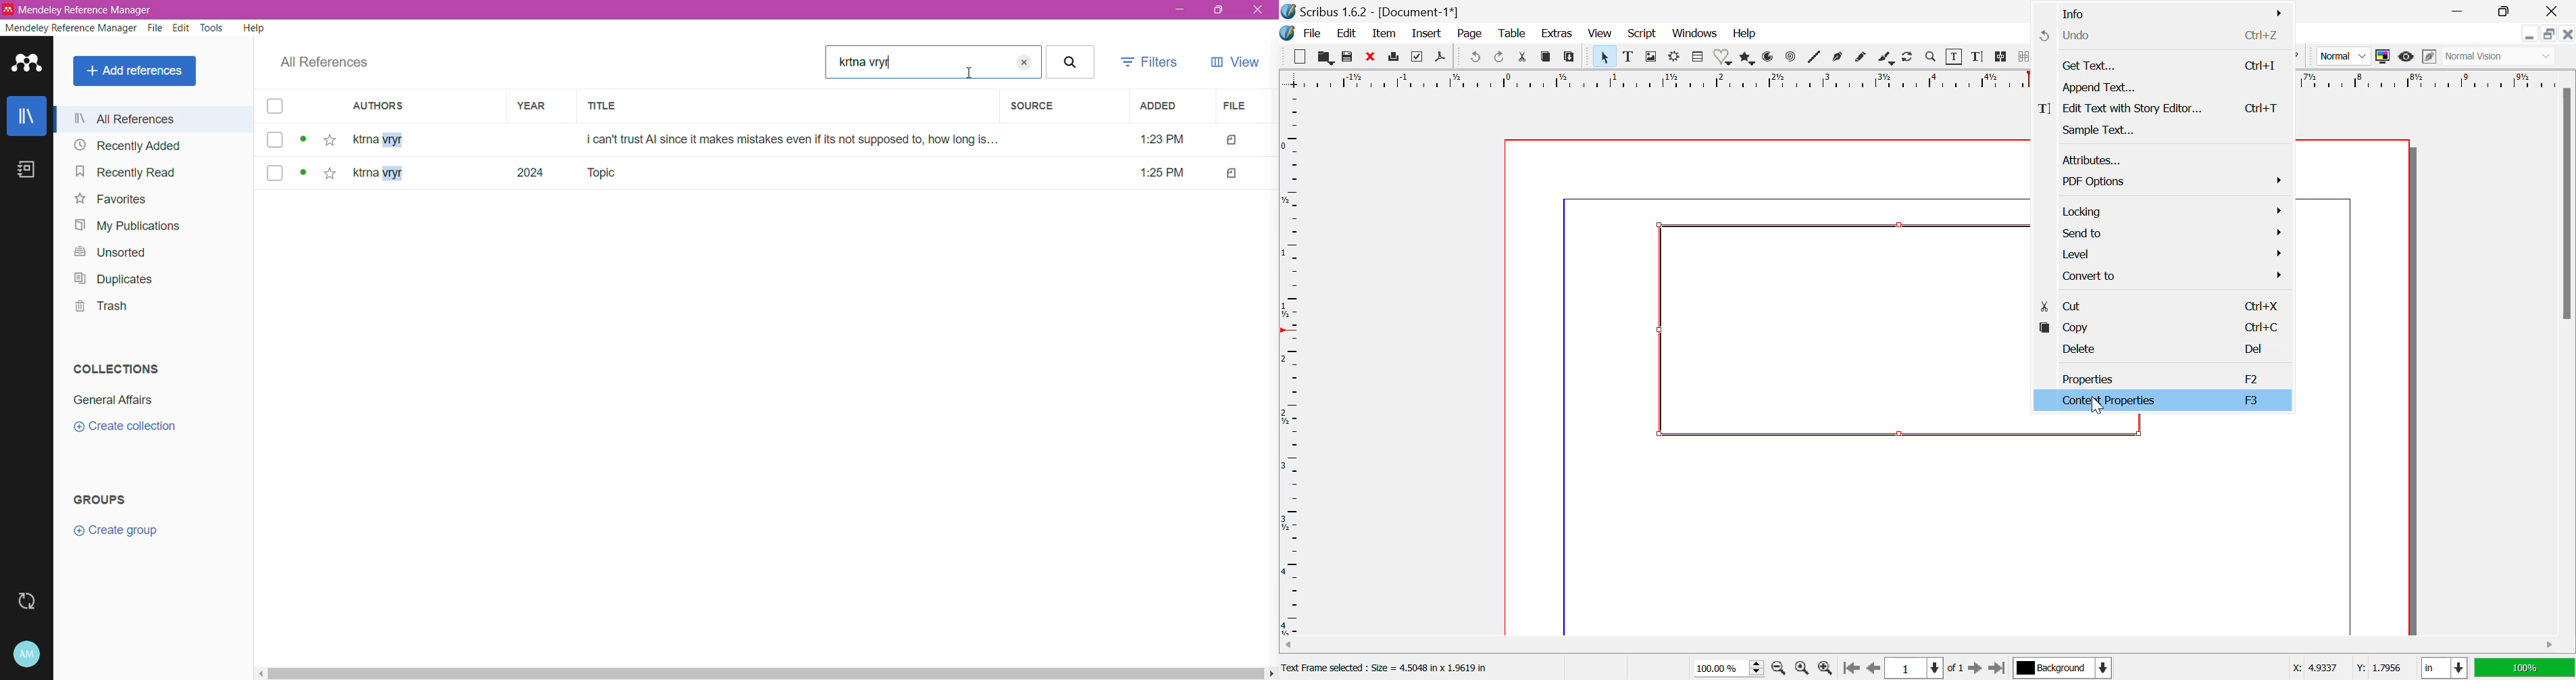 The width and height of the screenshot is (2576, 700). Describe the element at coordinates (2165, 375) in the screenshot. I see `Properties` at that location.